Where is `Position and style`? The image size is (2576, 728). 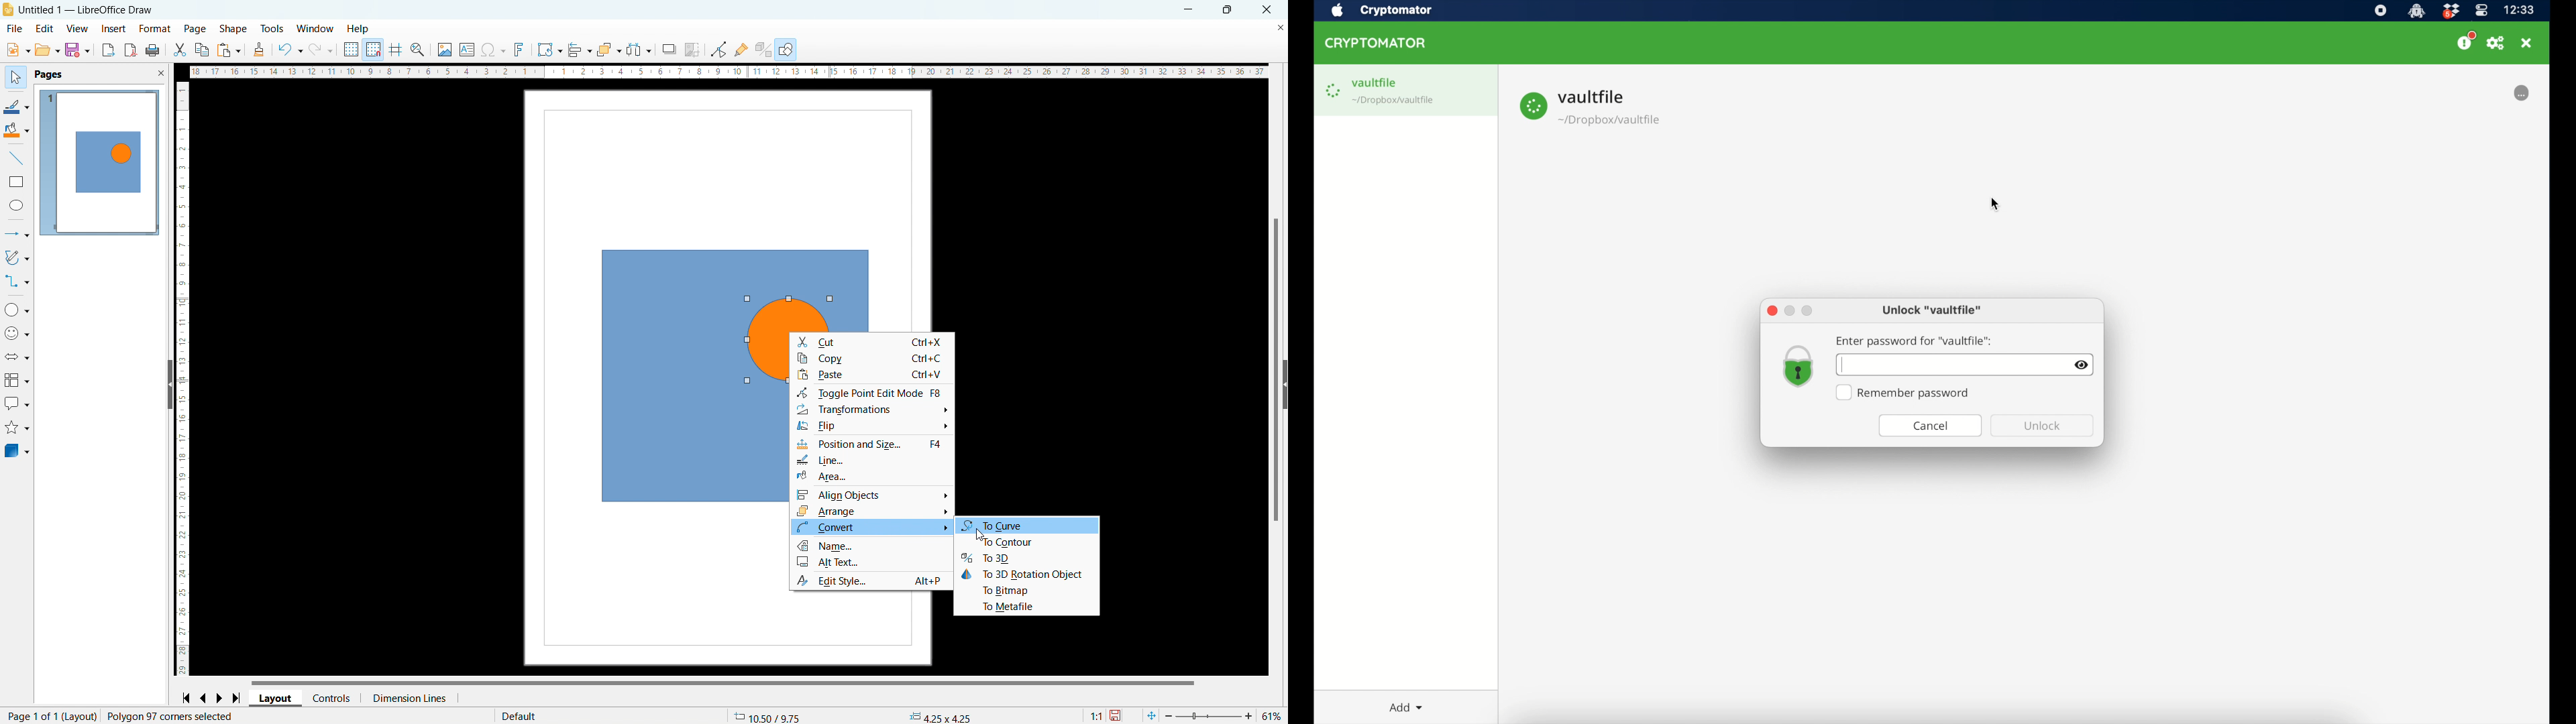 Position and style is located at coordinates (872, 443).